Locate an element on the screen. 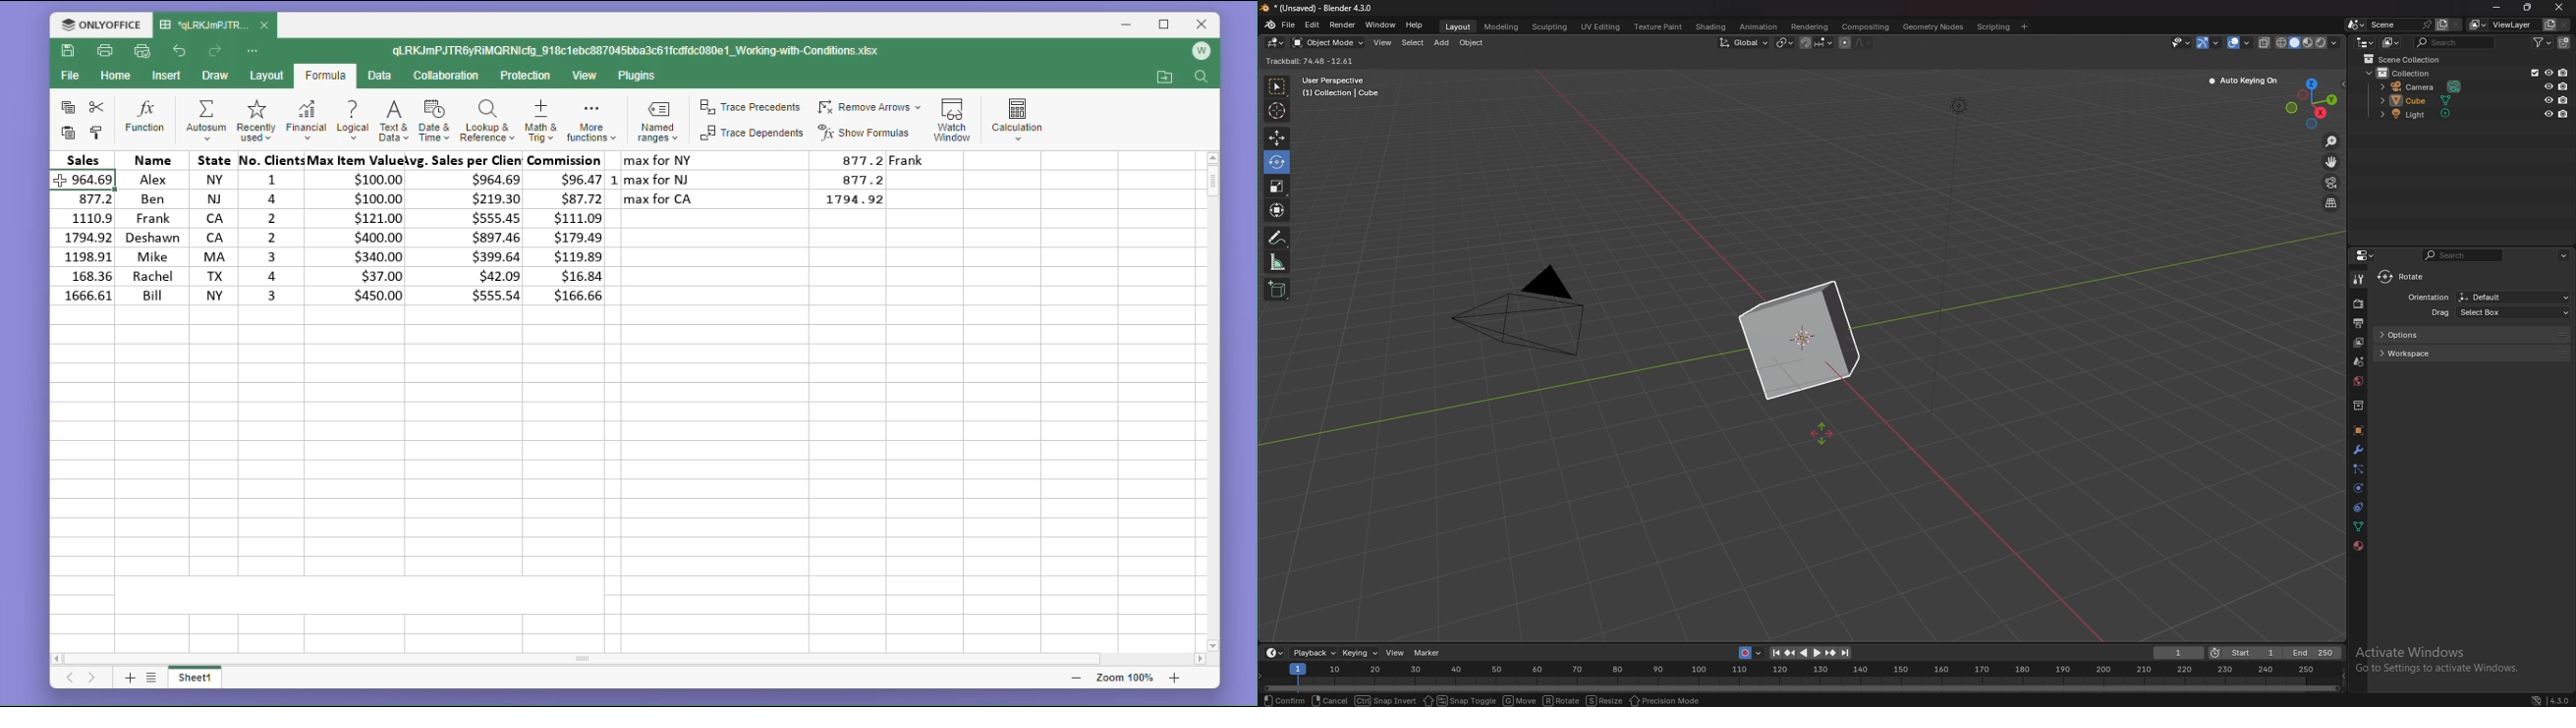 The width and height of the screenshot is (2576, 728). camera is located at coordinates (2424, 86).